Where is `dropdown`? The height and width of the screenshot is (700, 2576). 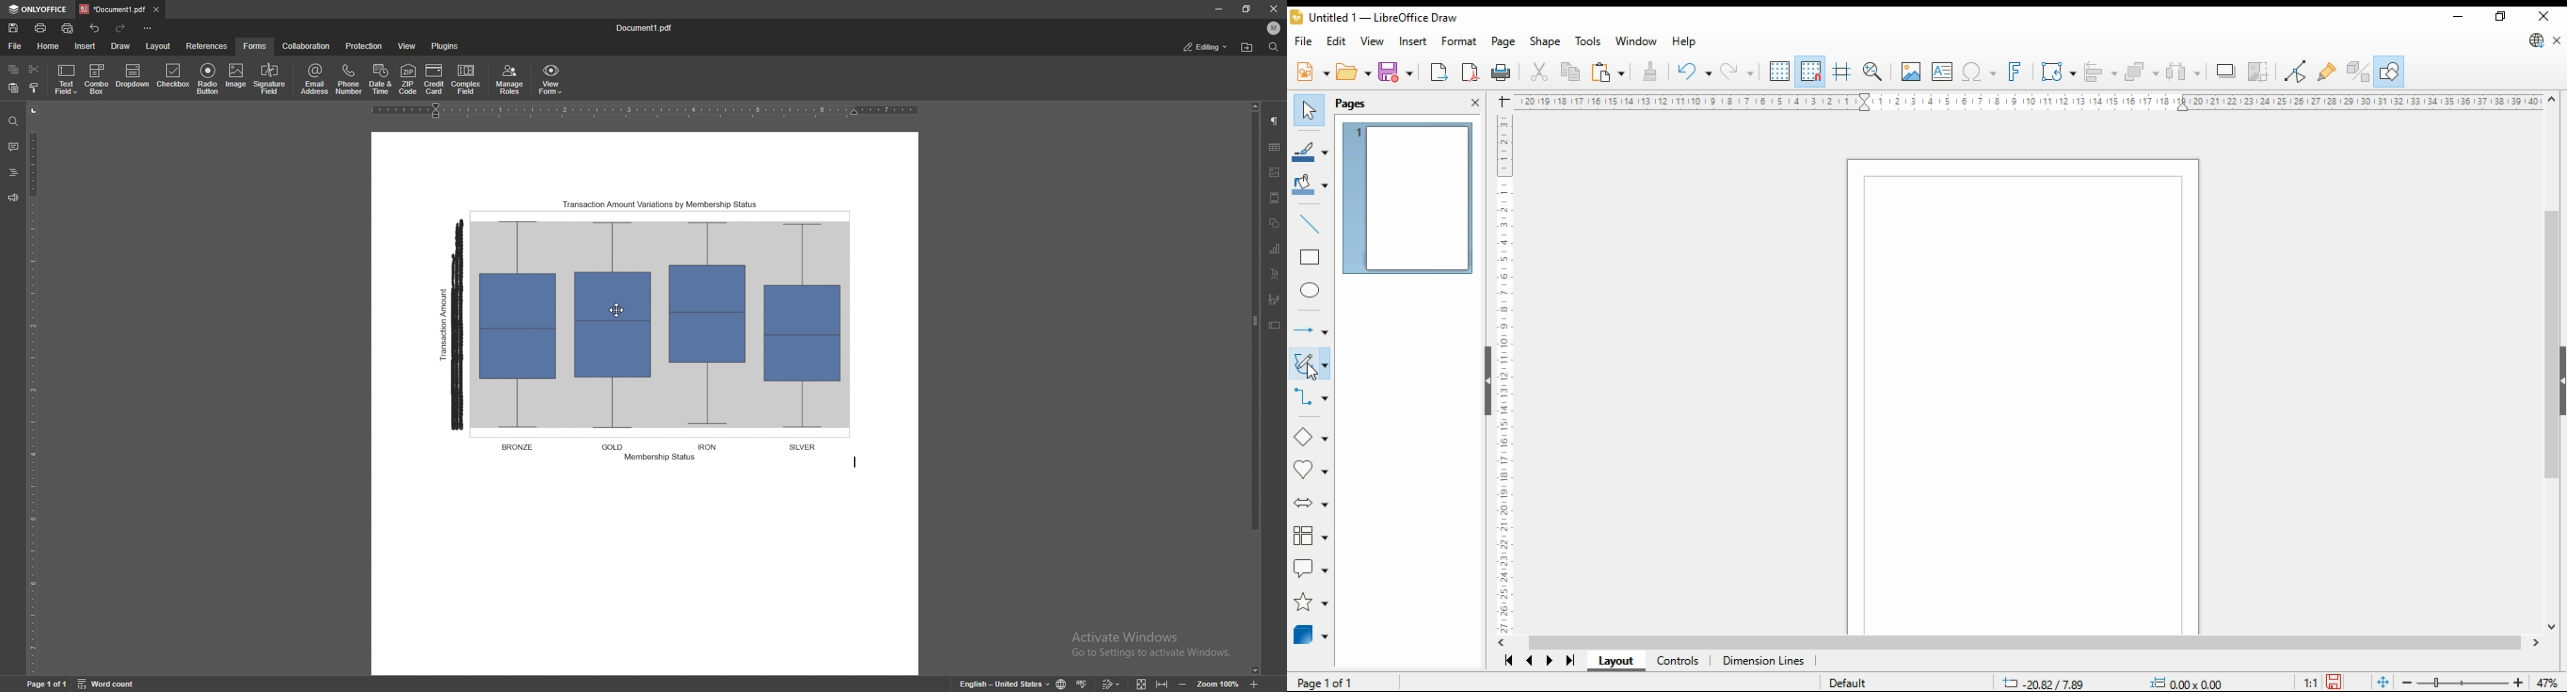 dropdown is located at coordinates (135, 76).